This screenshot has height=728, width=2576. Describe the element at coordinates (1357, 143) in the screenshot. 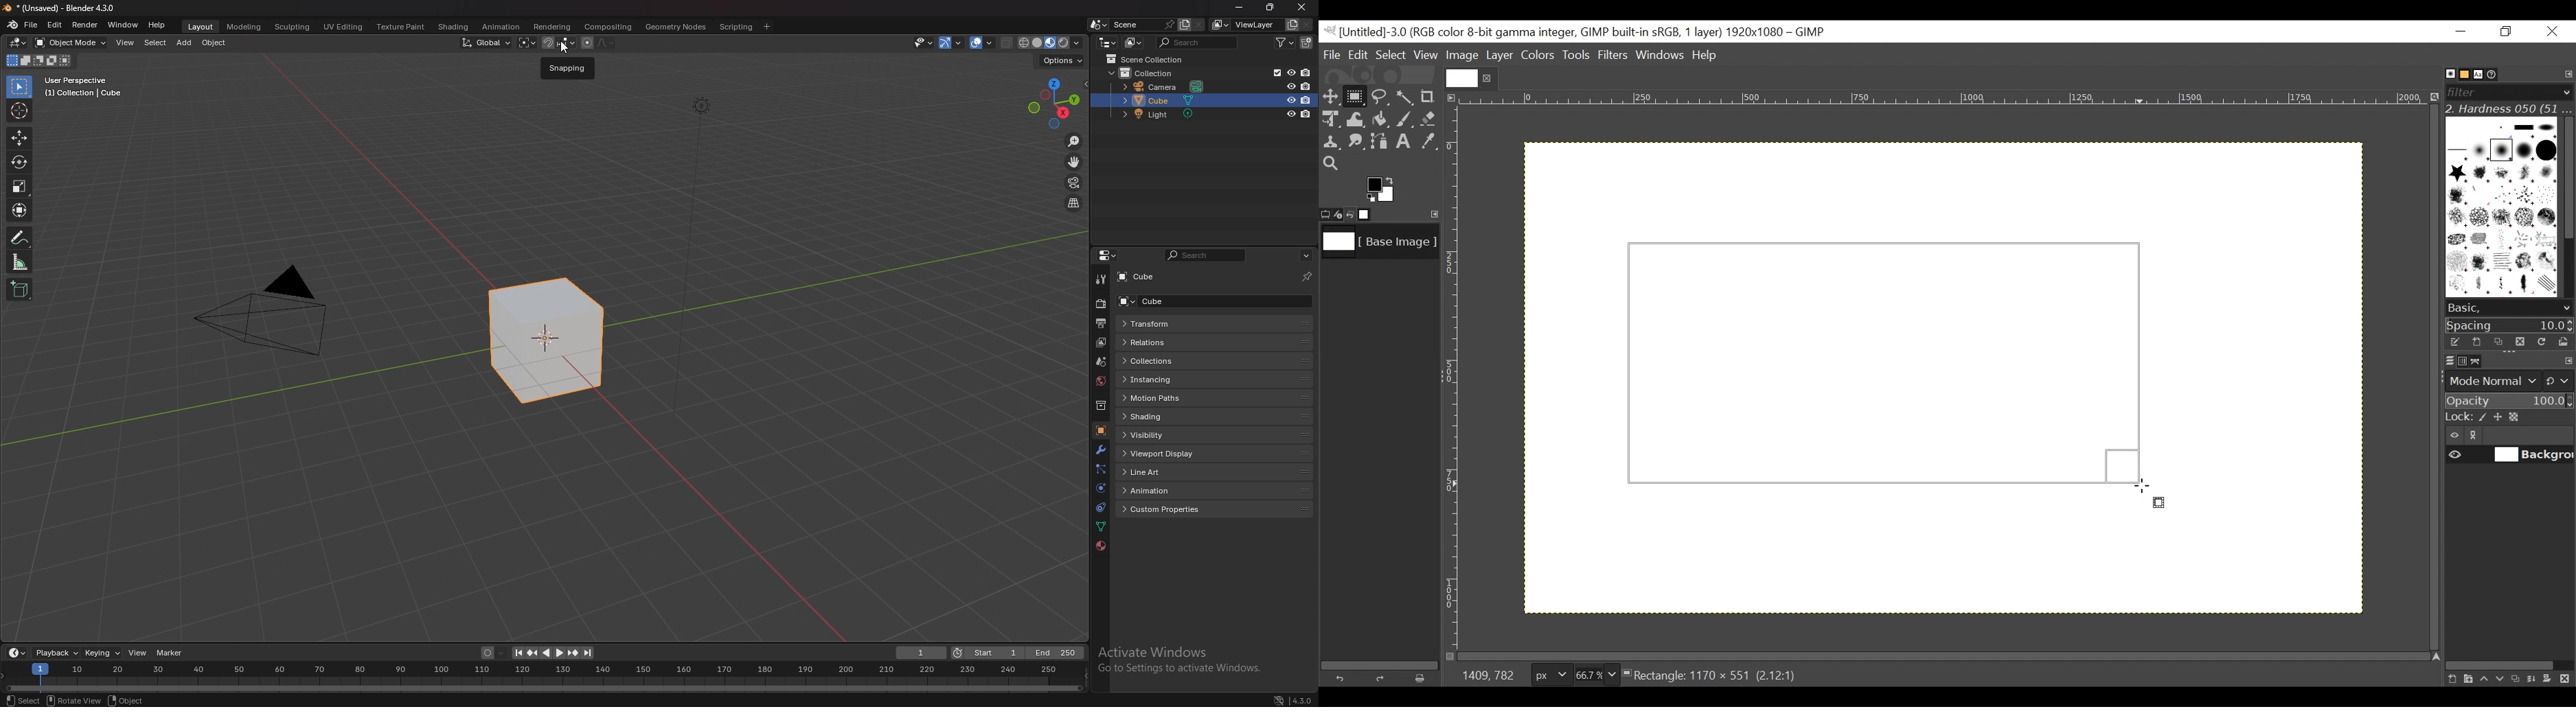

I see `Smudge tool` at that location.